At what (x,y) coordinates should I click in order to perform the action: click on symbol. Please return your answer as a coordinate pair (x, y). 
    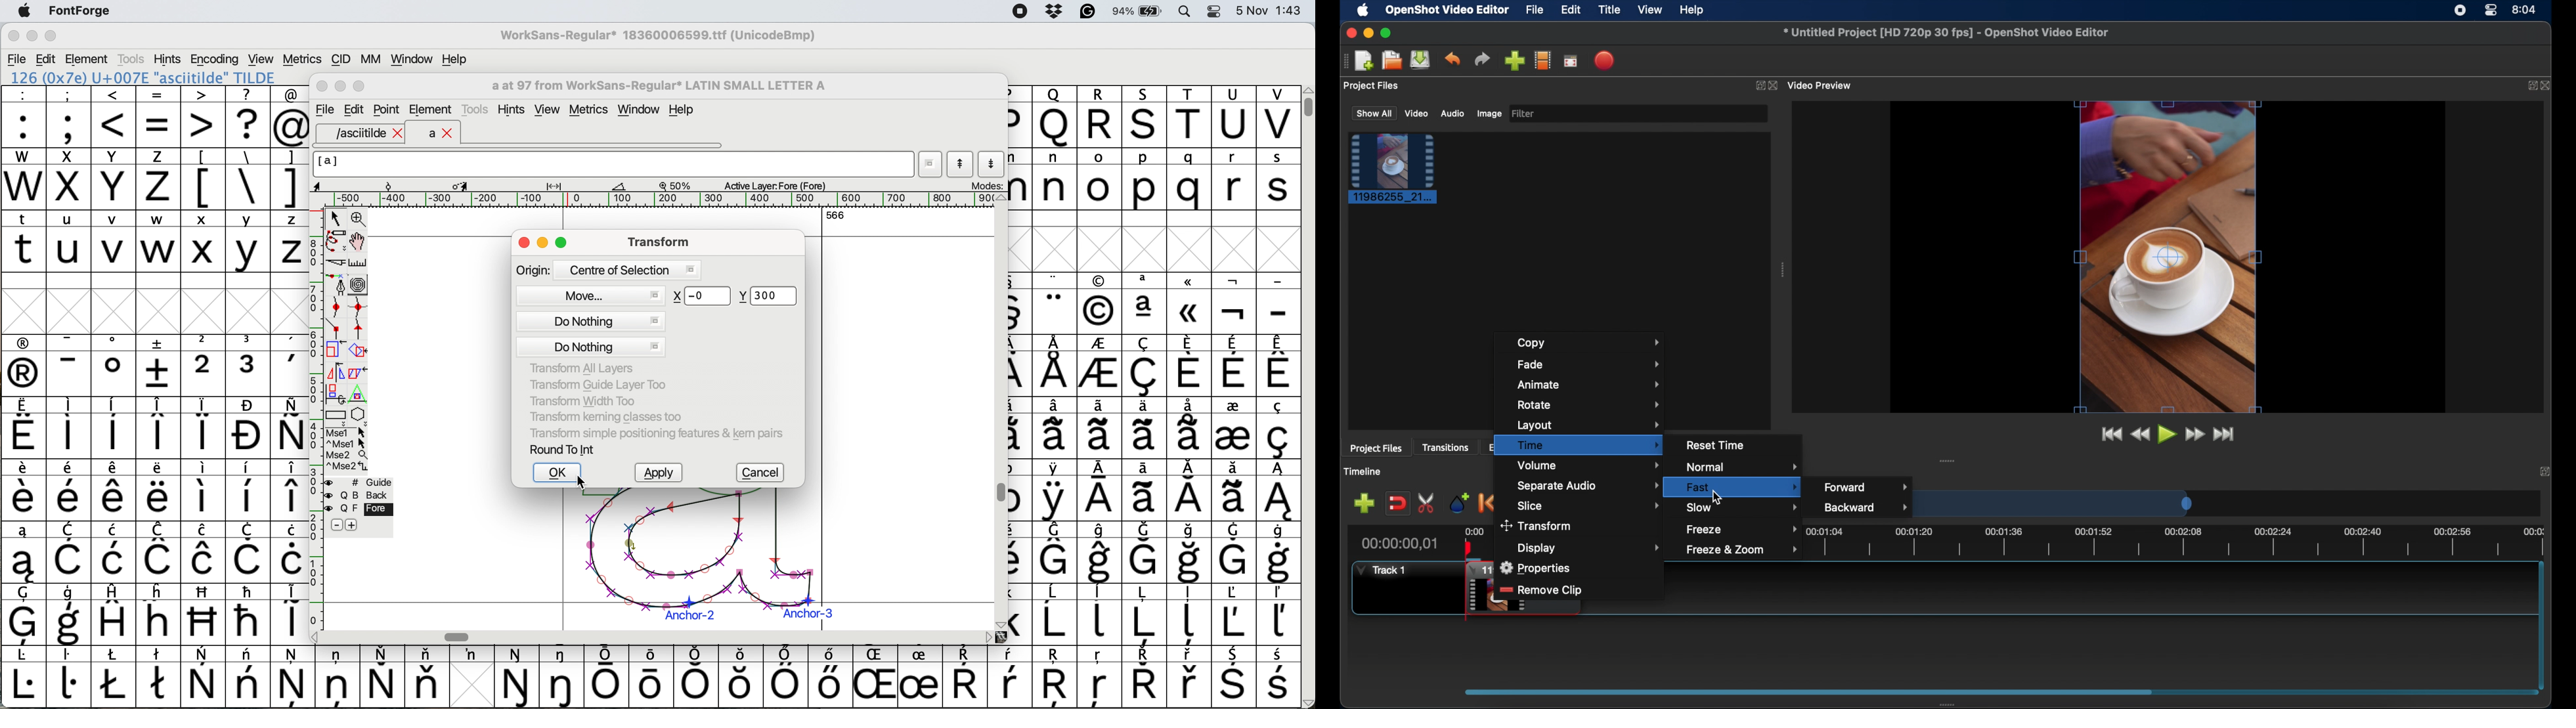
    Looking at the image, I should click on (1235, 677).